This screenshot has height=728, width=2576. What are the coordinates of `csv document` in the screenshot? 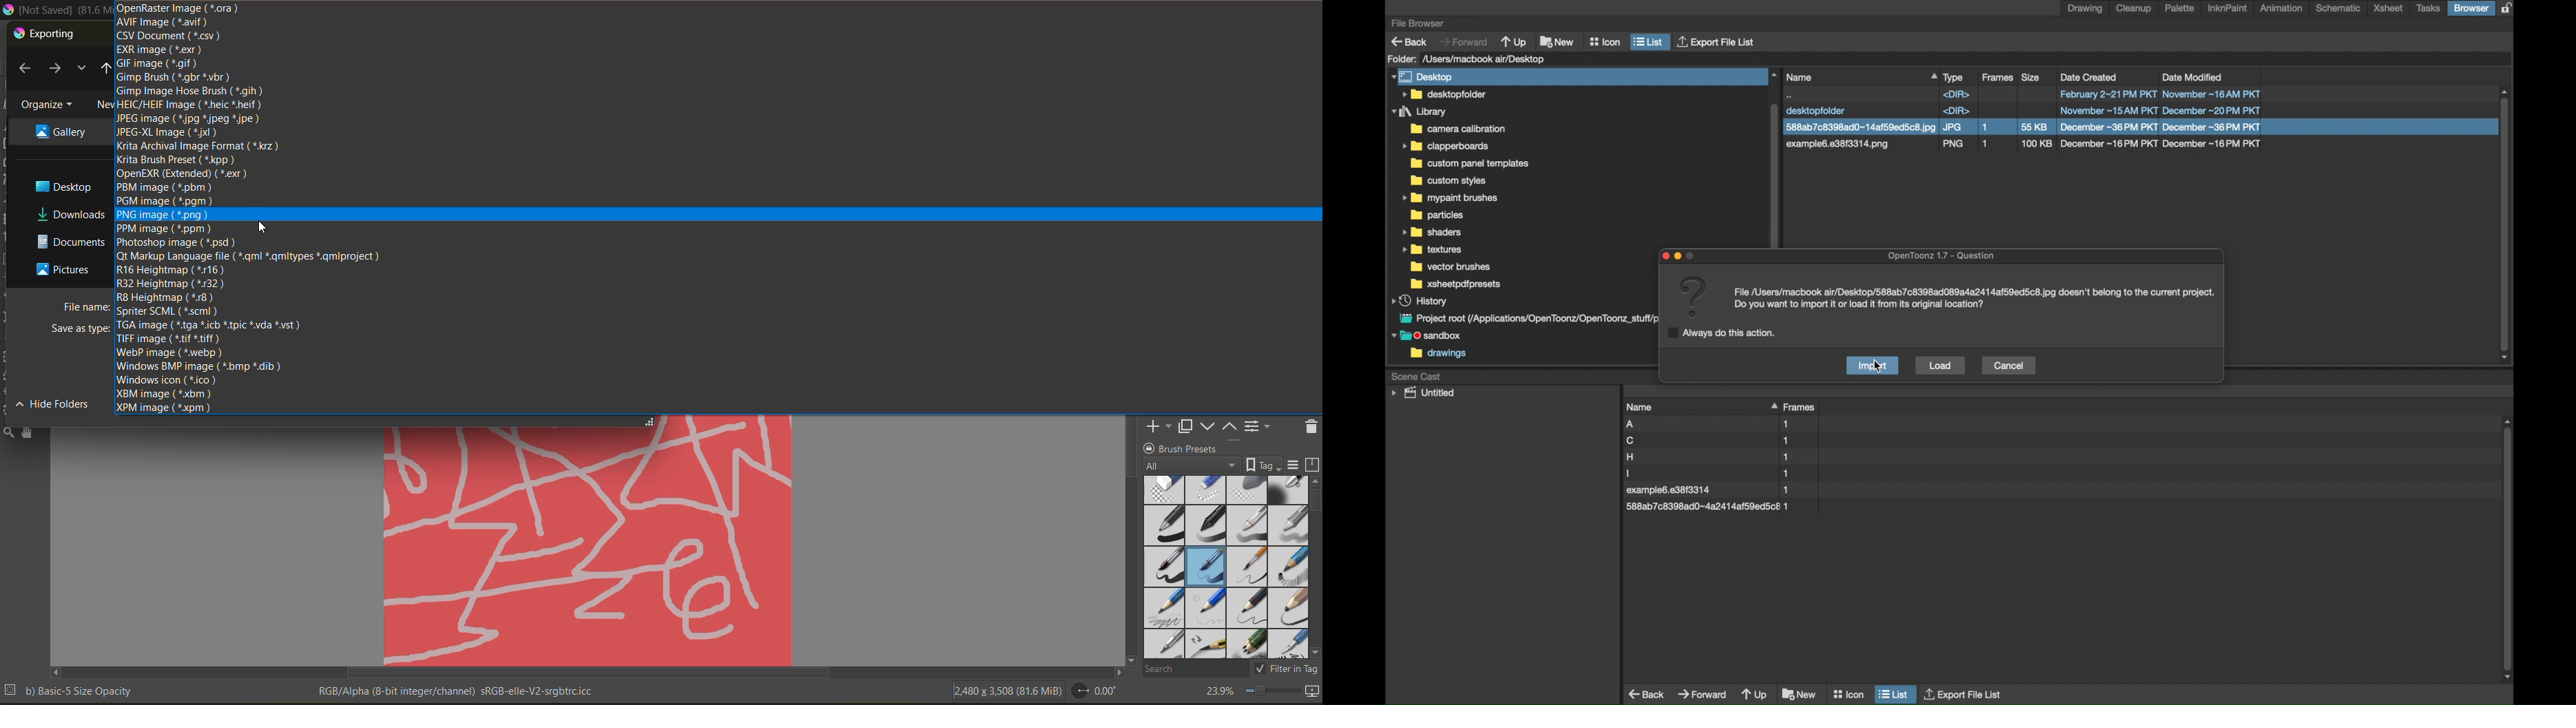 It's located at (169, 36).